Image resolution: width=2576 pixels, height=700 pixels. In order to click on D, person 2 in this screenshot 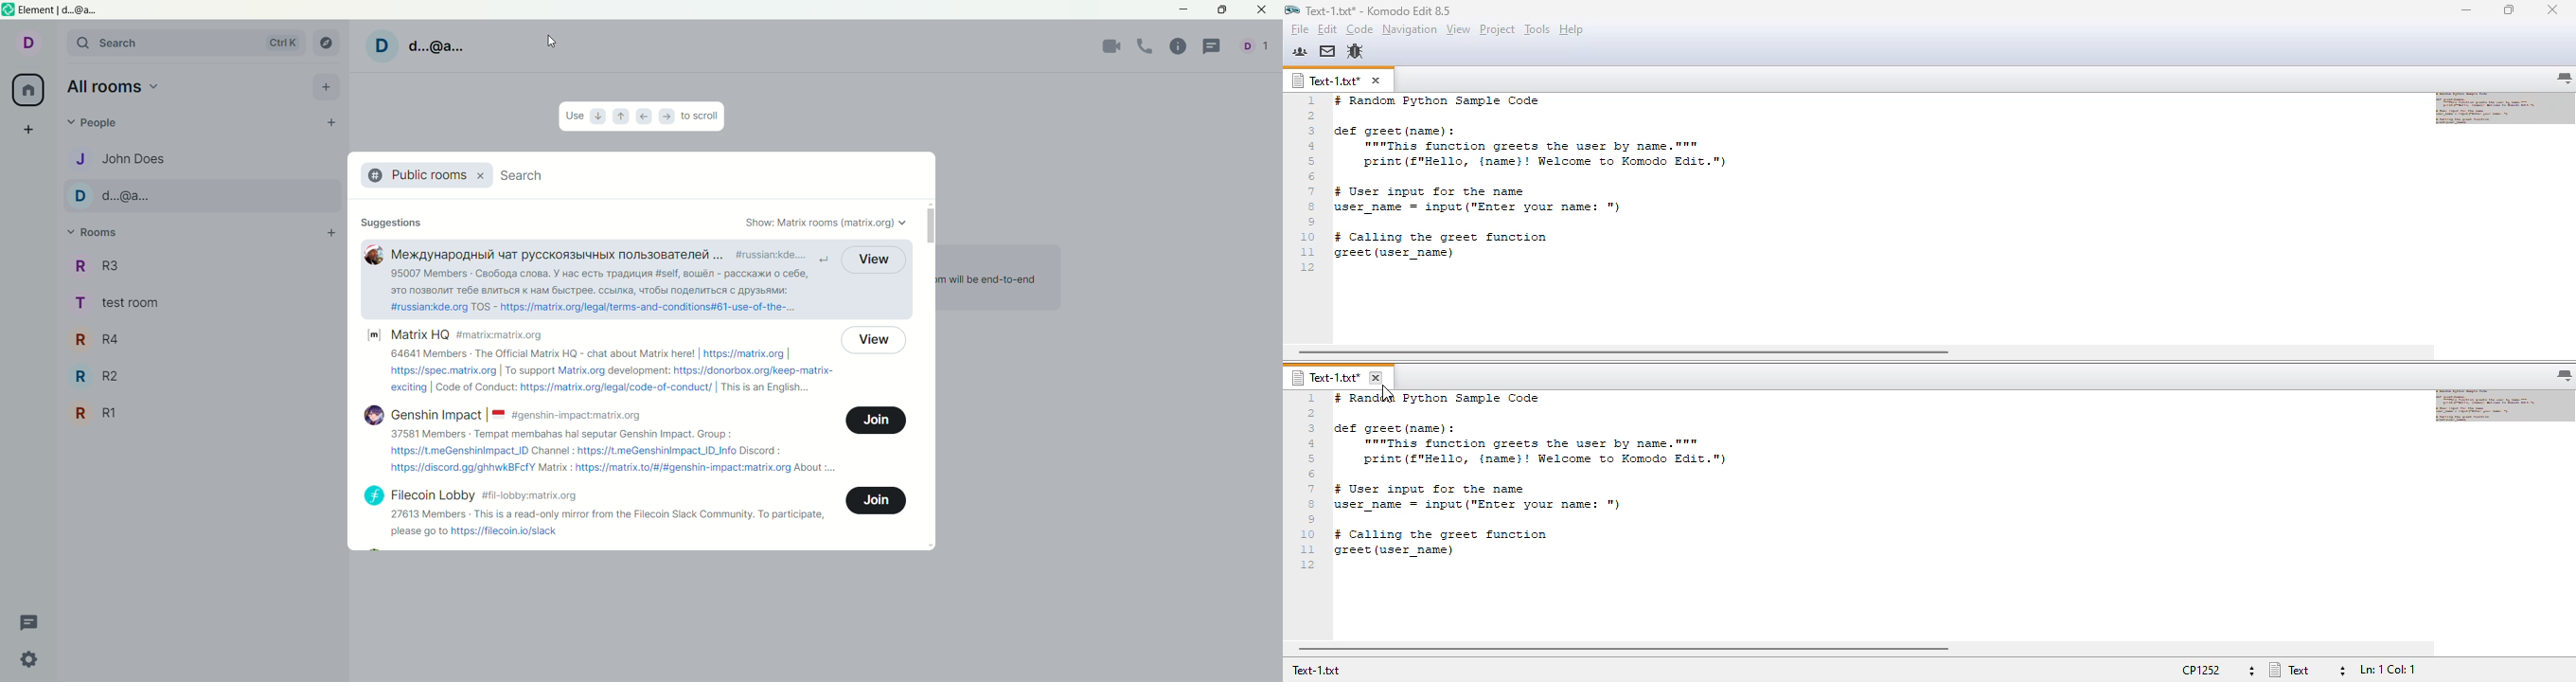, I will do `click(199, 196)`.